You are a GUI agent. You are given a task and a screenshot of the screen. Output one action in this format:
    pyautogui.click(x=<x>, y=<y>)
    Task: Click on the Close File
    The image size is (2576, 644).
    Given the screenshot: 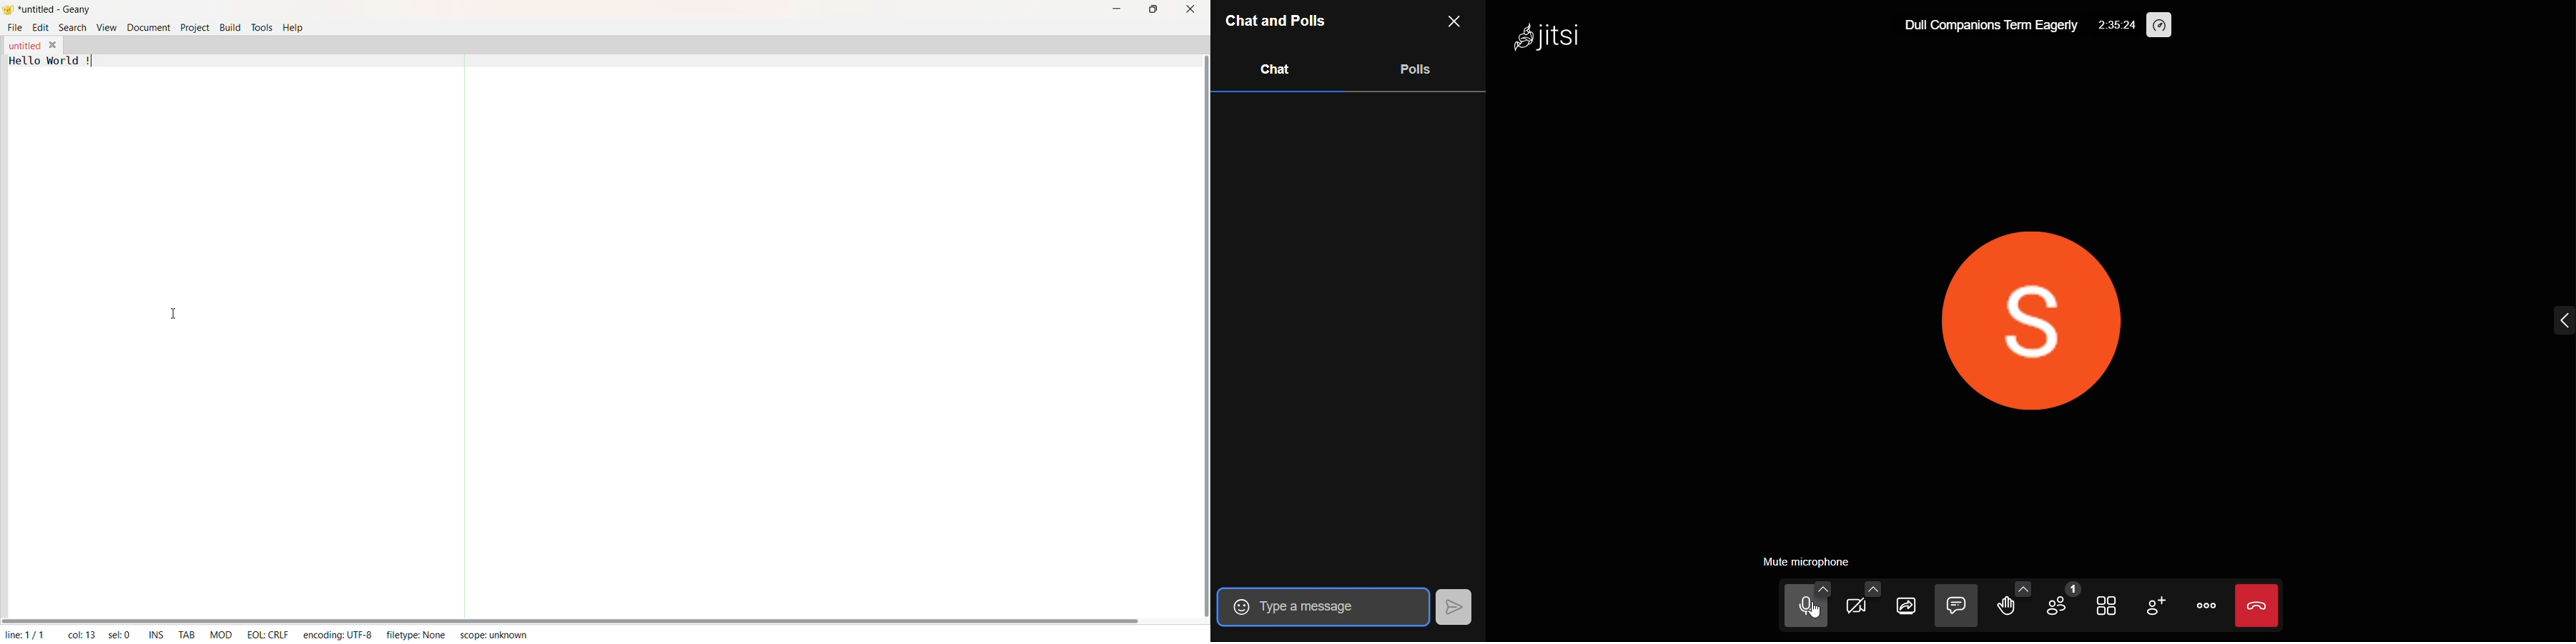 What is the action you would take?
    pyautogui.click(x=53, y=44)
    